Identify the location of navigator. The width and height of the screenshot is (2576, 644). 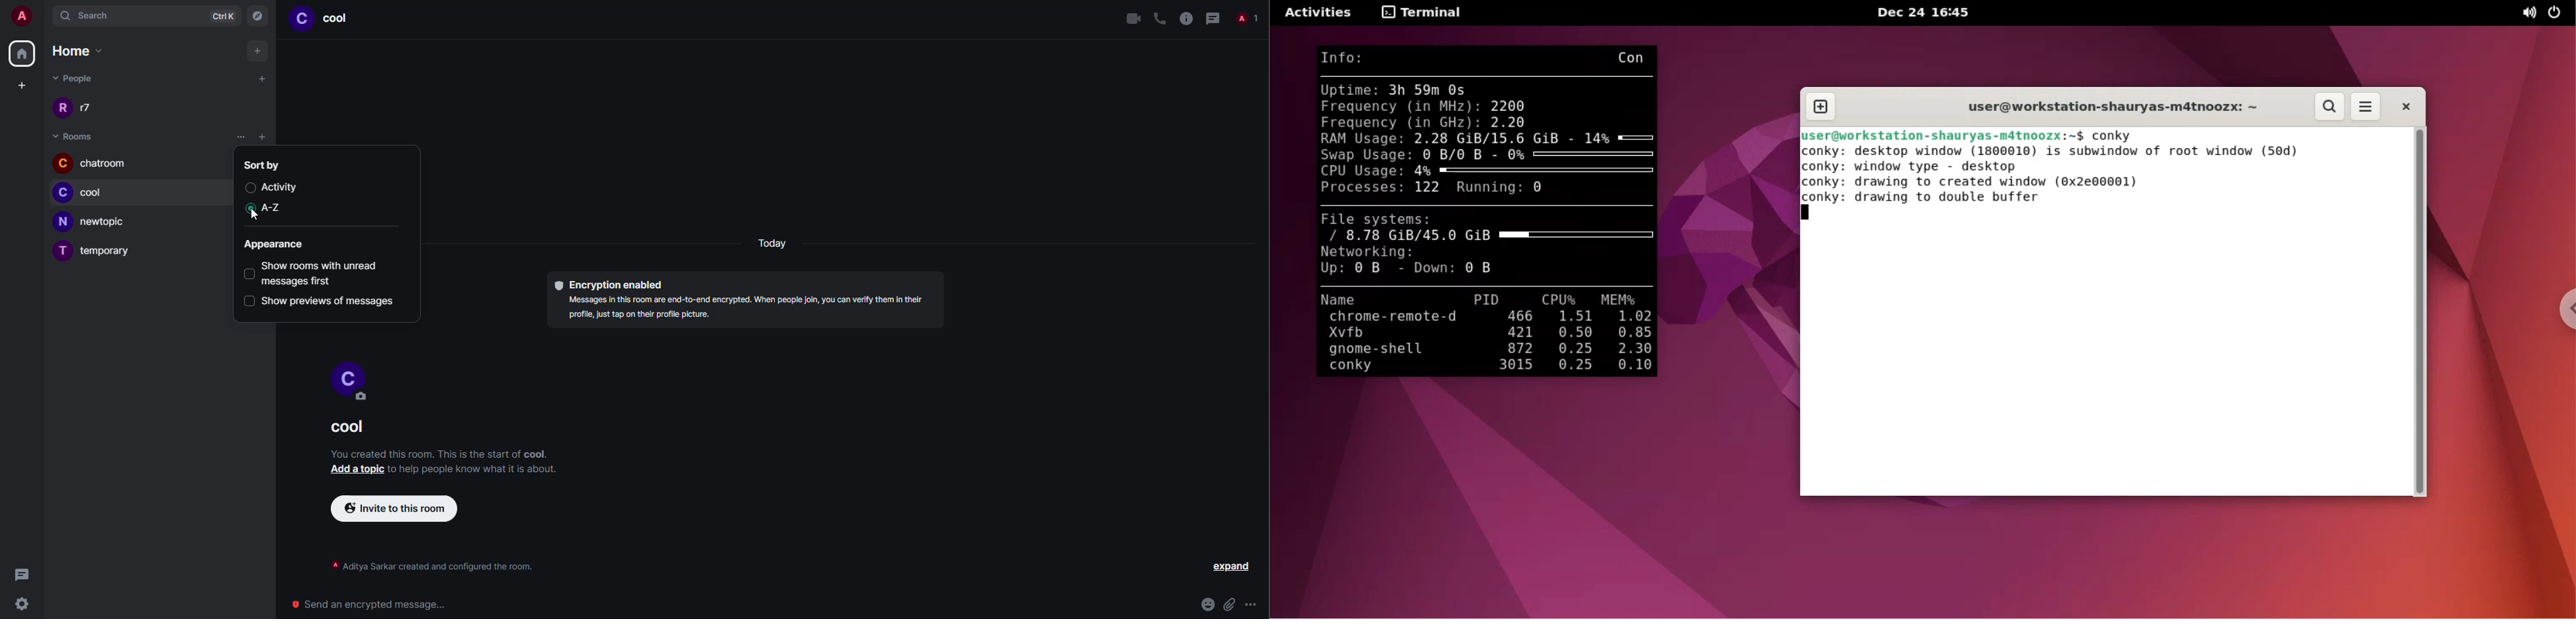
(259, 16).